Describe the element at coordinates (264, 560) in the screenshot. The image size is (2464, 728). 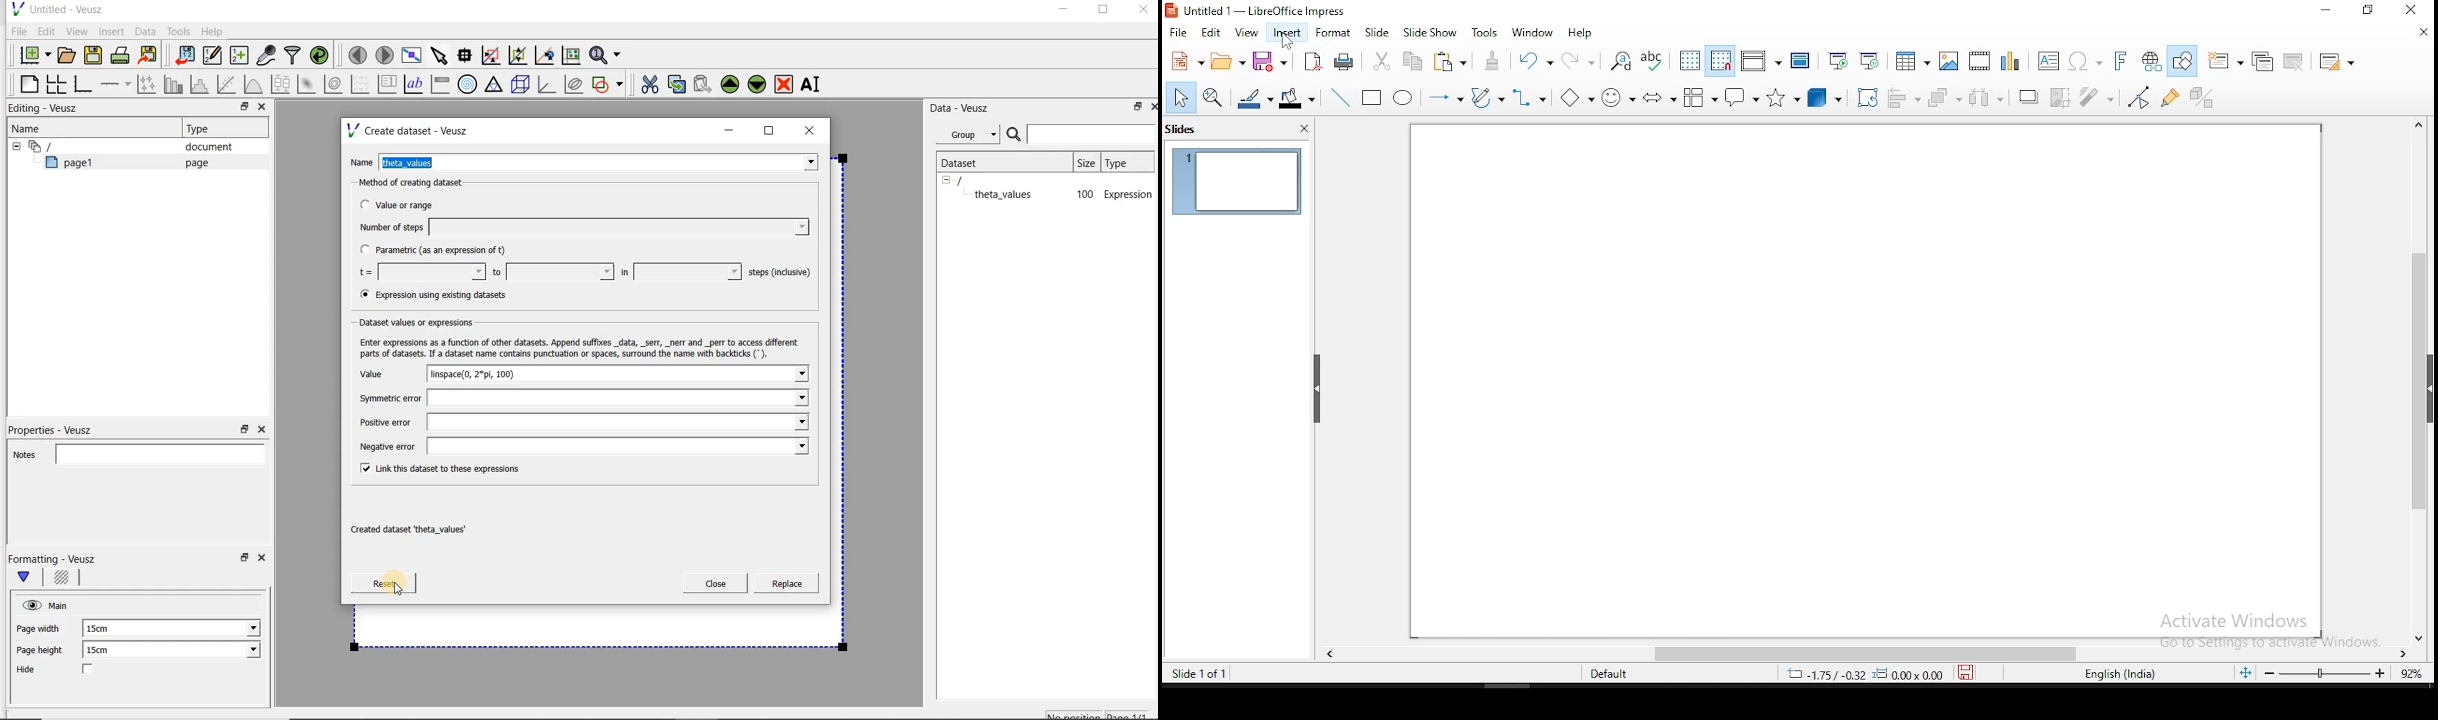
I see `Close` at that location.